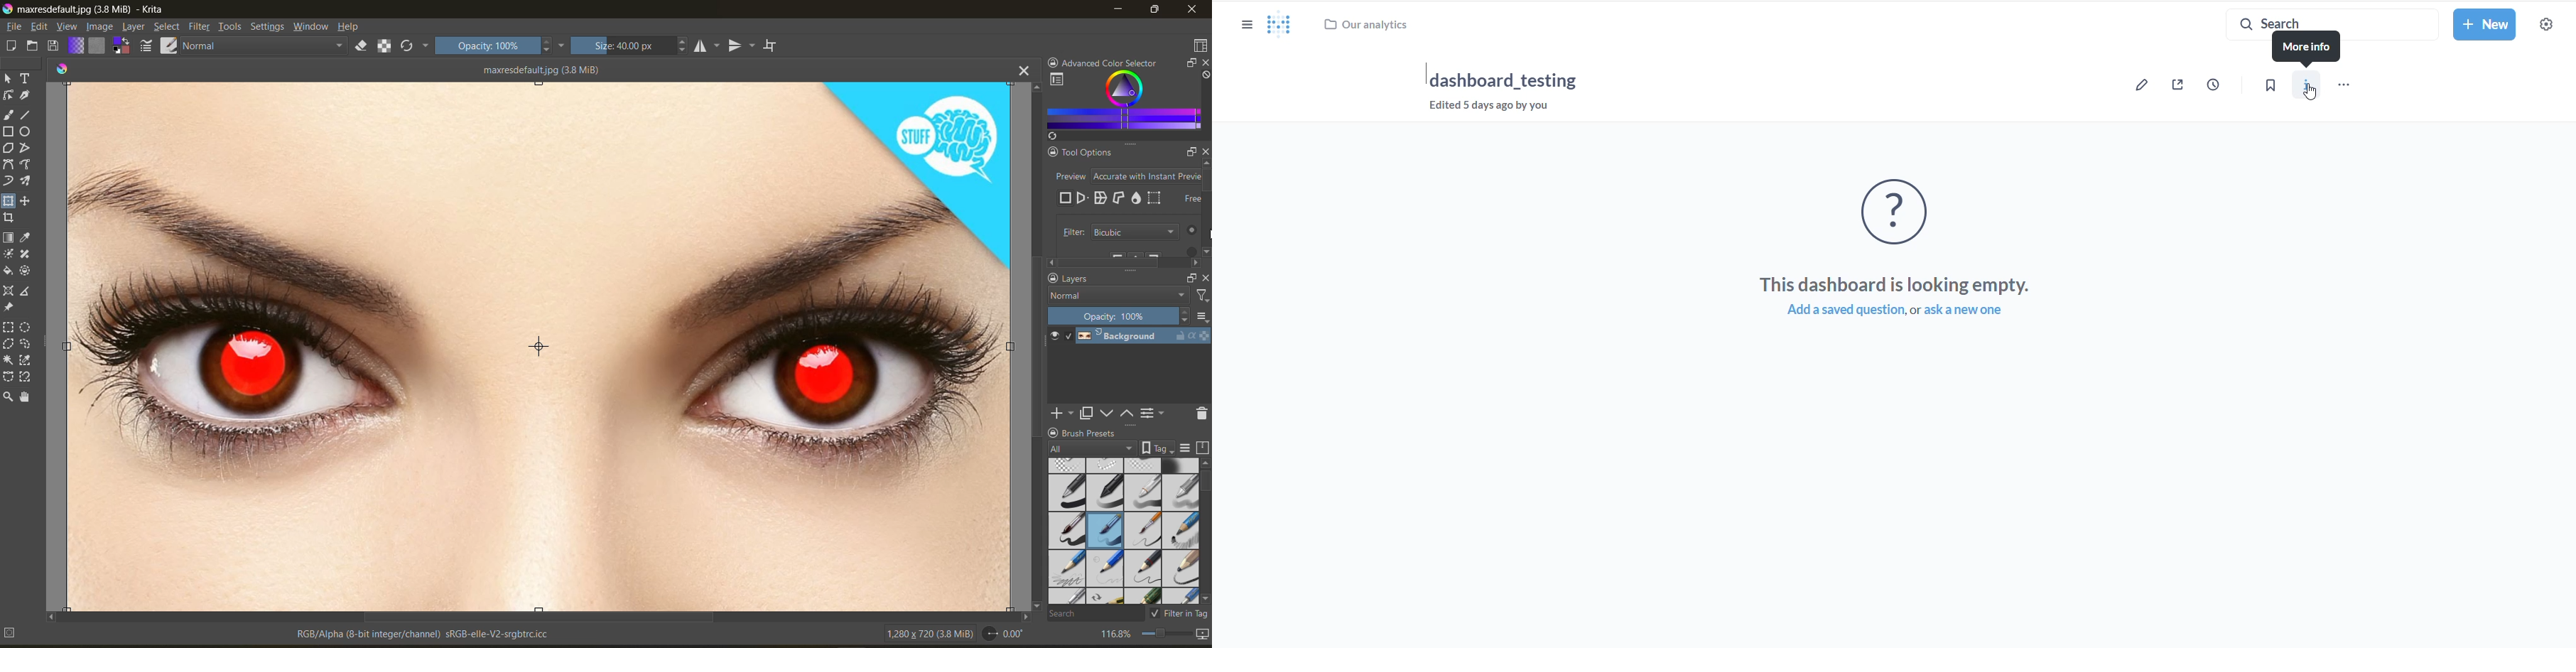  I want to click on image metadata, so click(928, 636).